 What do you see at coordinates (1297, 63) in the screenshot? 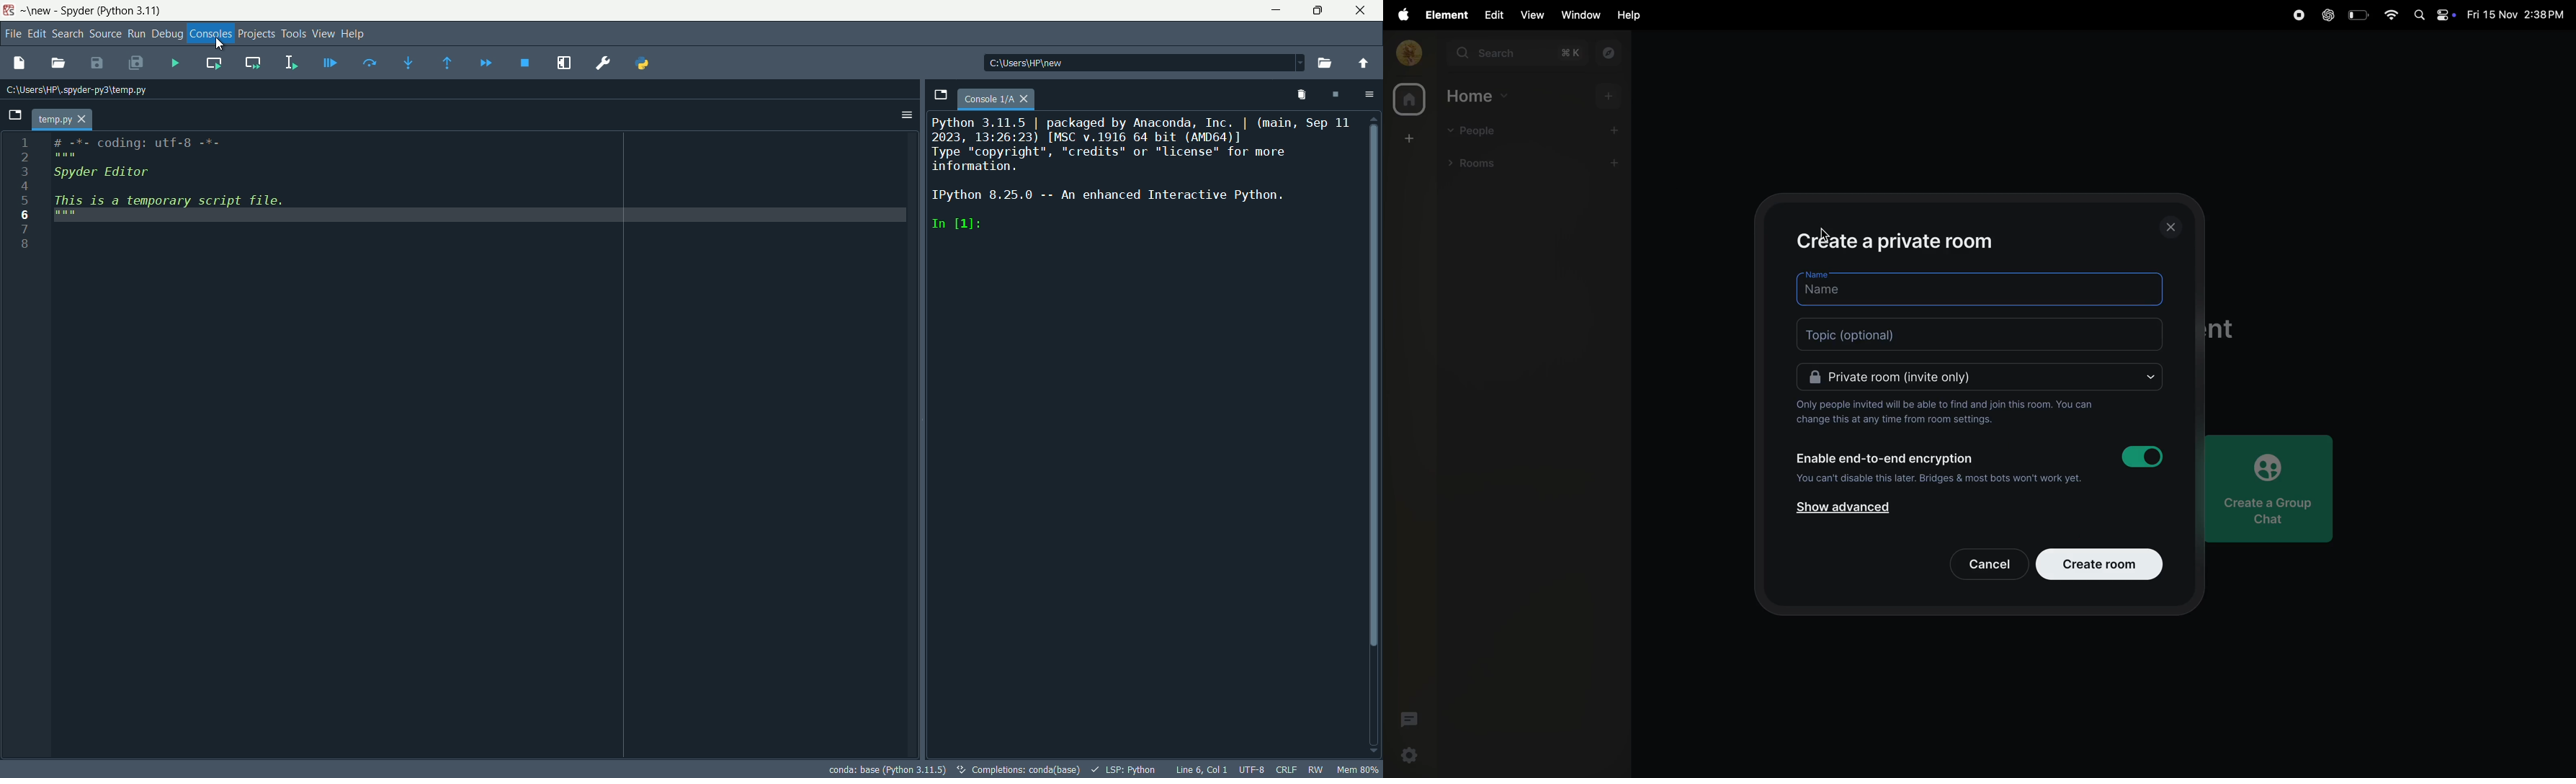
I see `Dropdown` at bounding box center [1297, 63].